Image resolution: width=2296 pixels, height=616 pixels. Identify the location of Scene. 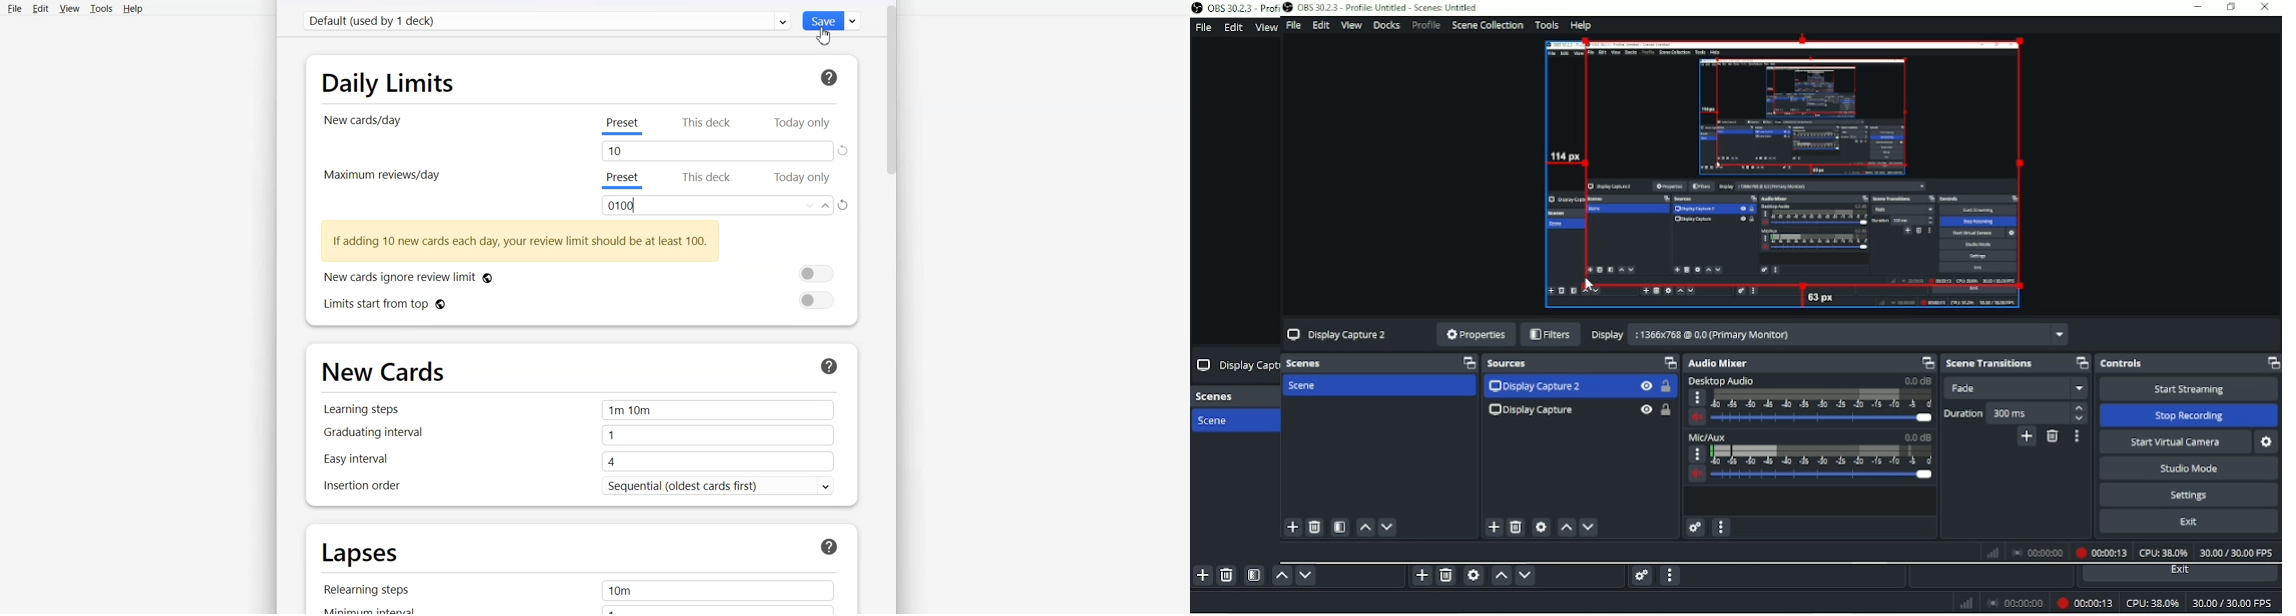
(1232, 421).